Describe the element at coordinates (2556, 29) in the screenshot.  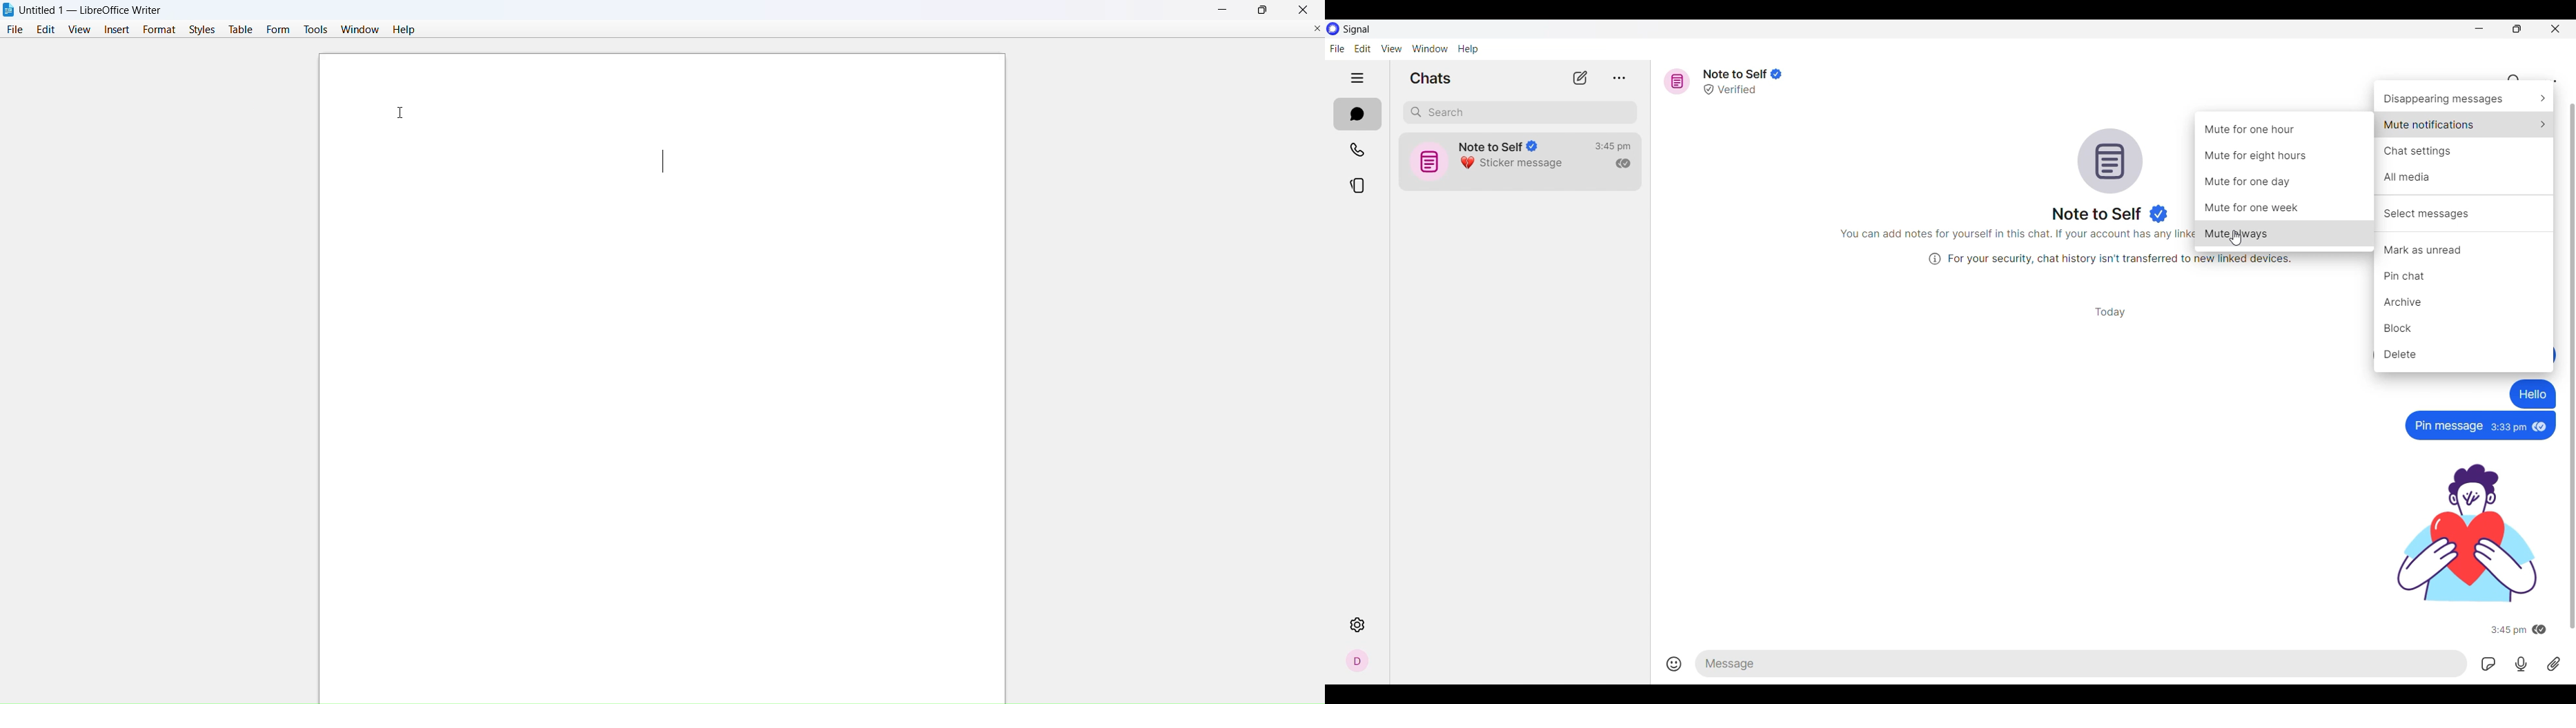
I see `Close interface` at that location.